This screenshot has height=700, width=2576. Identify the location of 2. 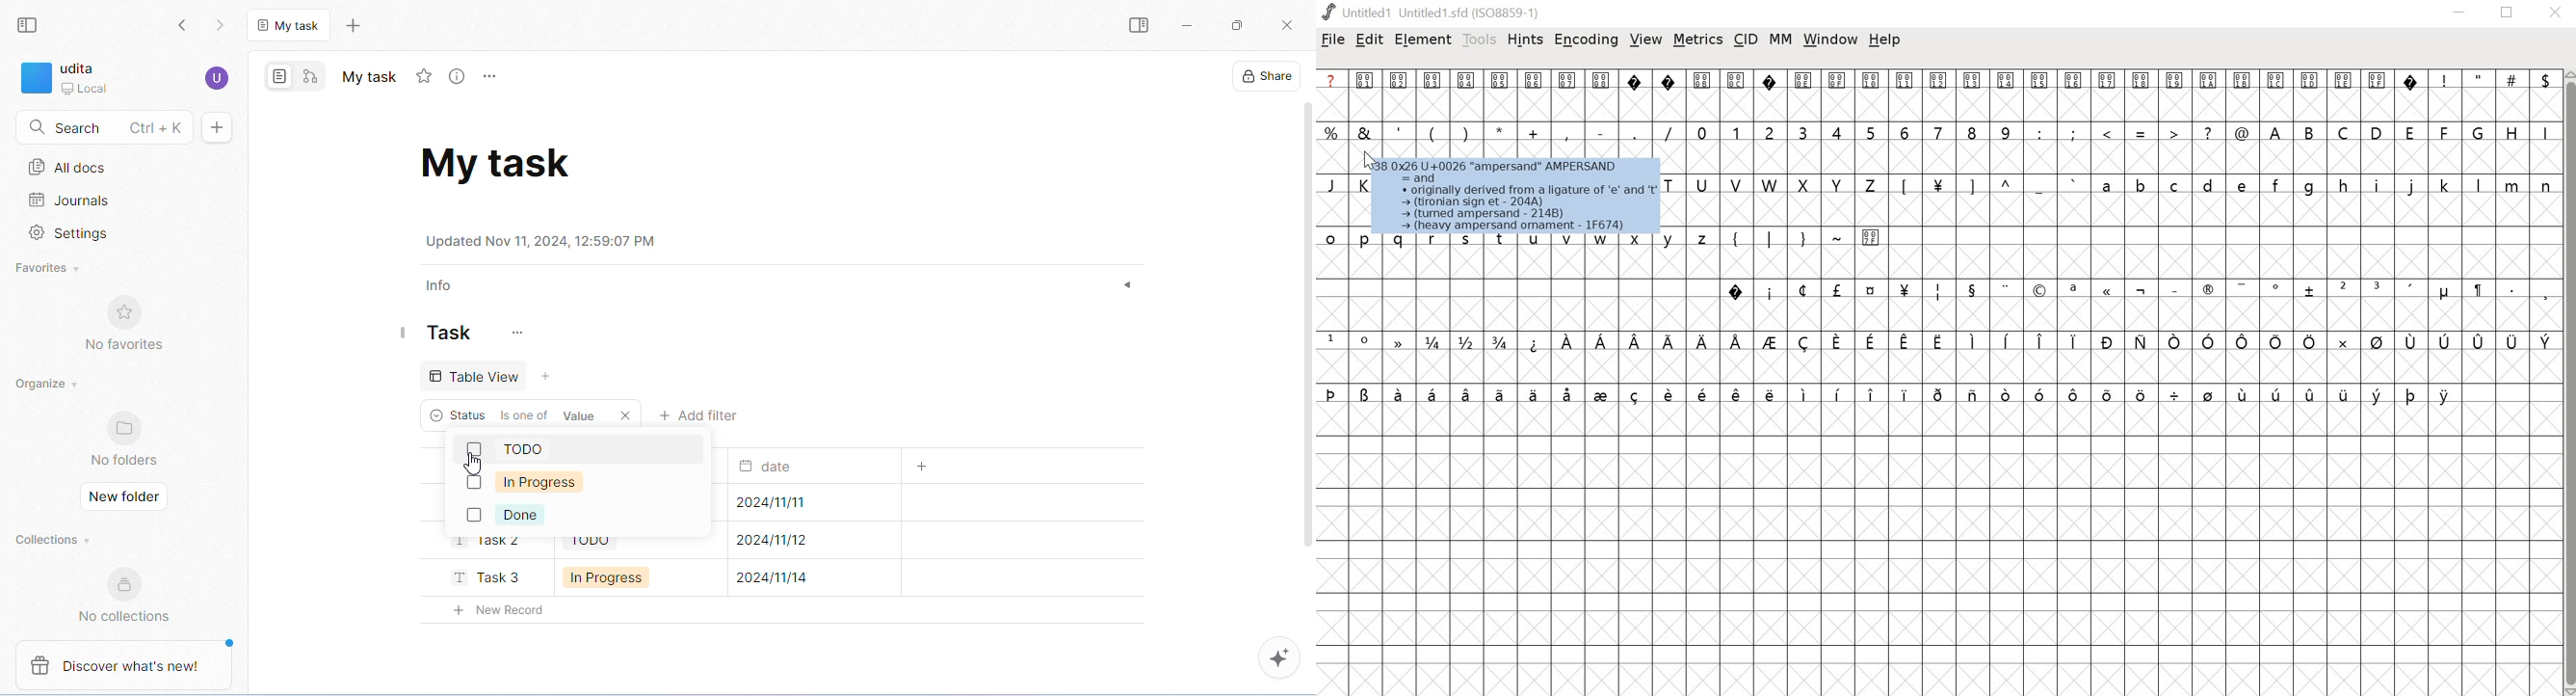
(2343, 288).